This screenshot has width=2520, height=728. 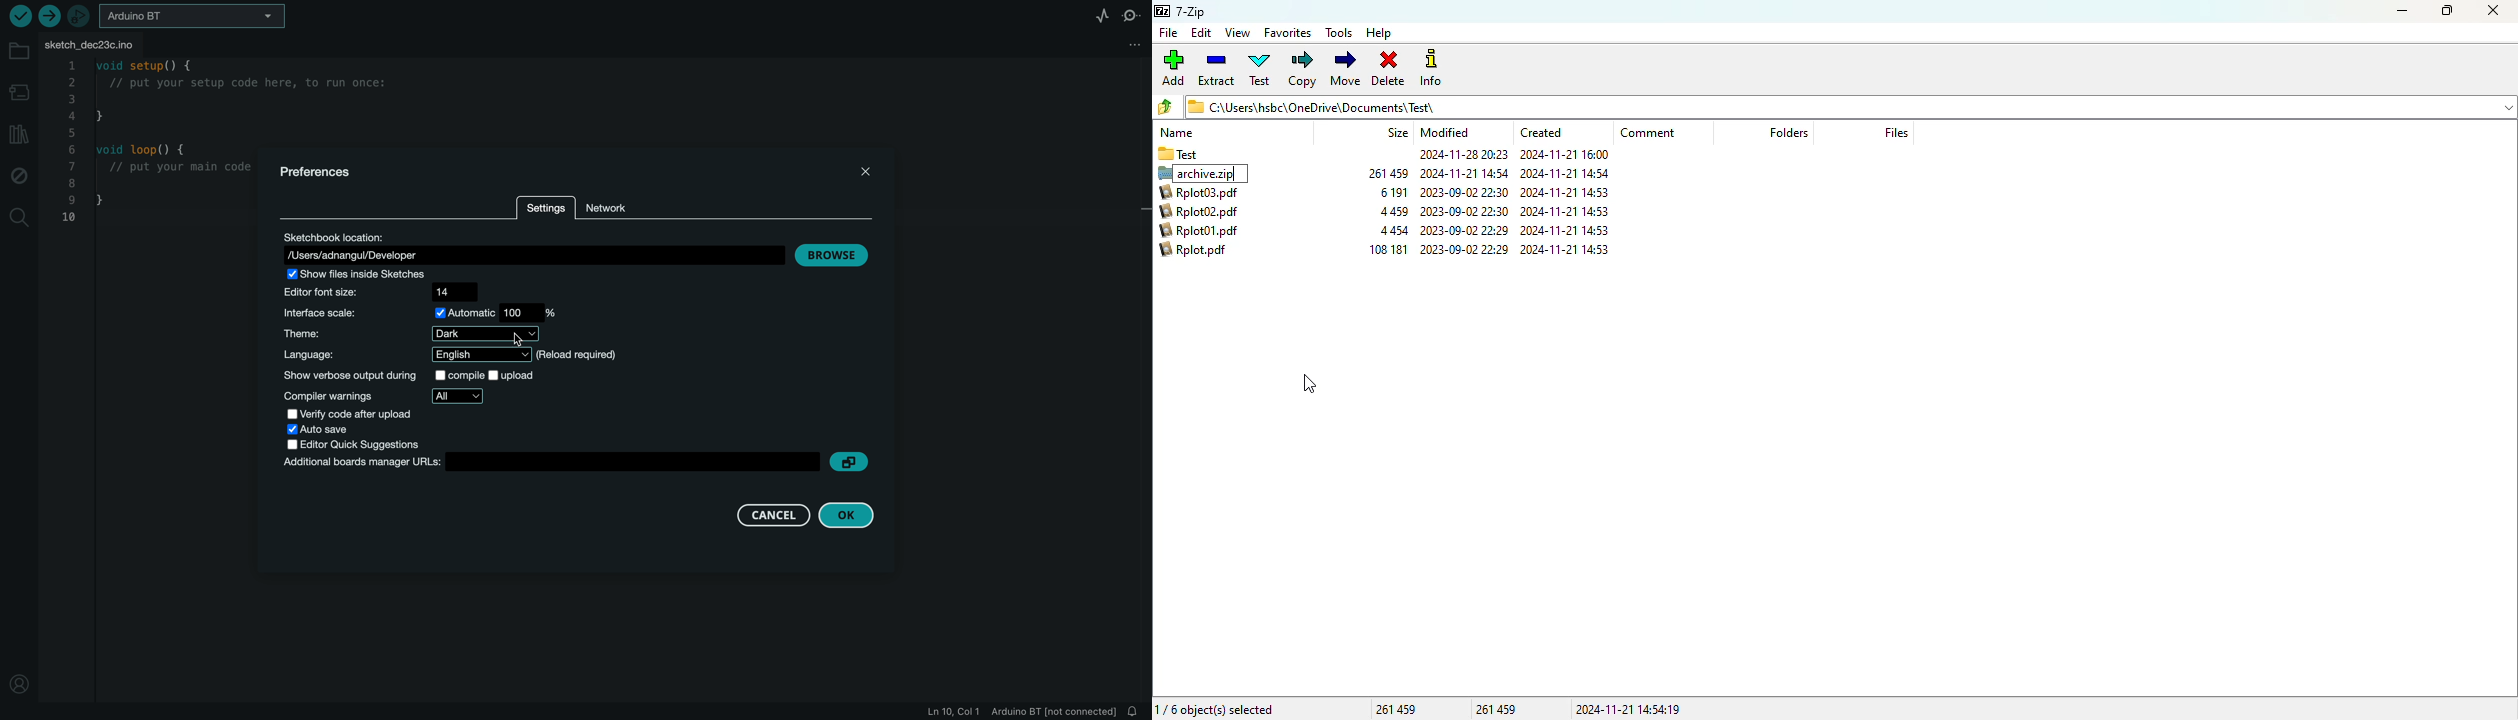 I want to click on extract, so click(x=1217, y=69).